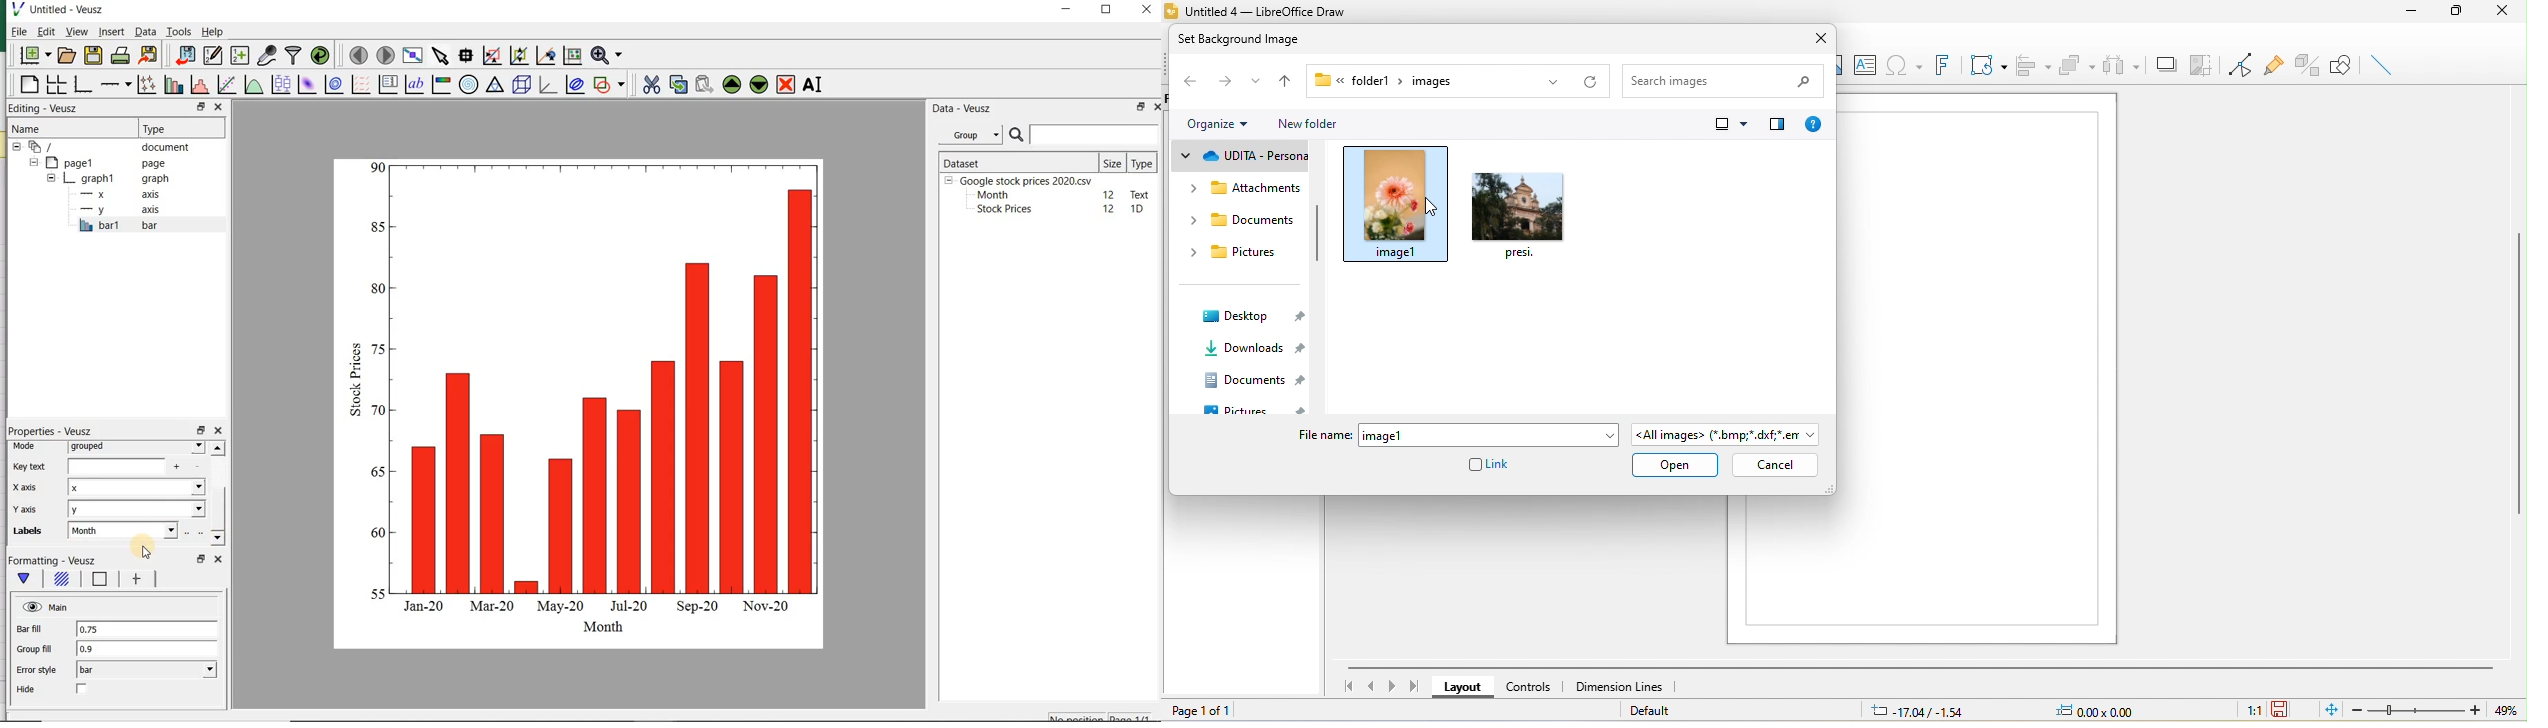  Describe the element at coordinates (1491, 466) in the screenshot. I see `link` at that location.